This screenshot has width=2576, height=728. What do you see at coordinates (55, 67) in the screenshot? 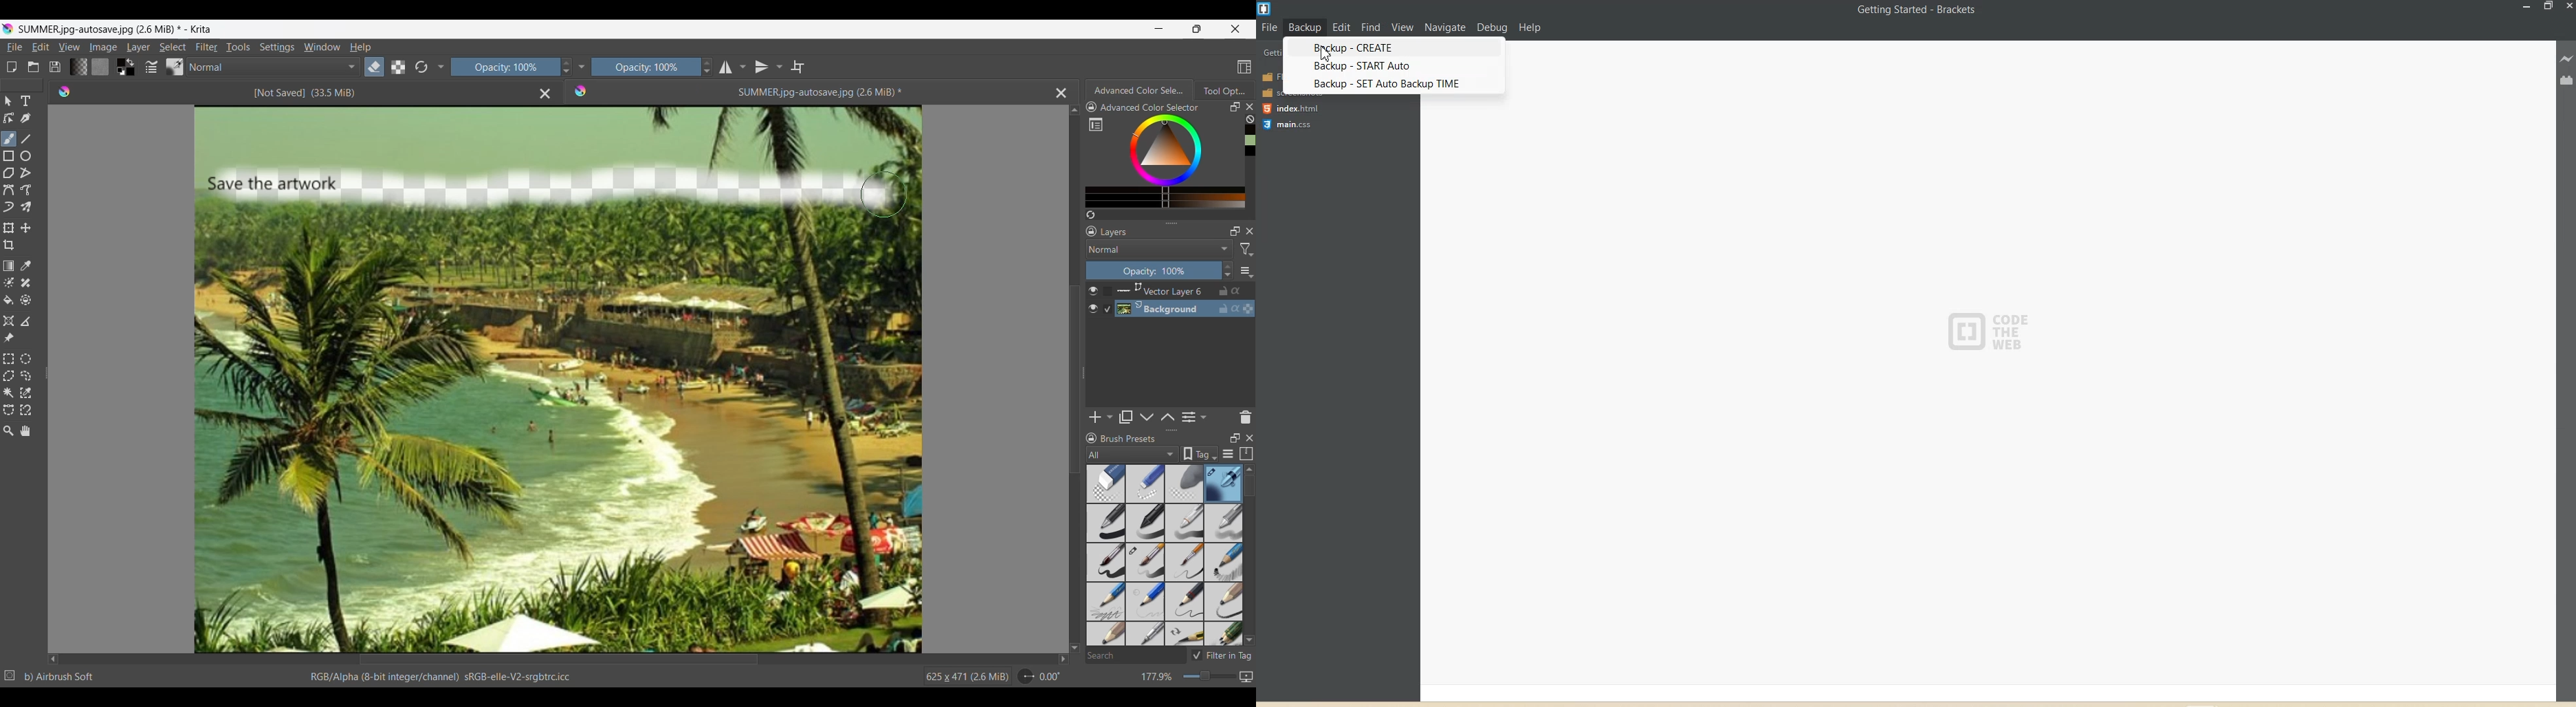
I see `Save` at bounding box center [55, 67].